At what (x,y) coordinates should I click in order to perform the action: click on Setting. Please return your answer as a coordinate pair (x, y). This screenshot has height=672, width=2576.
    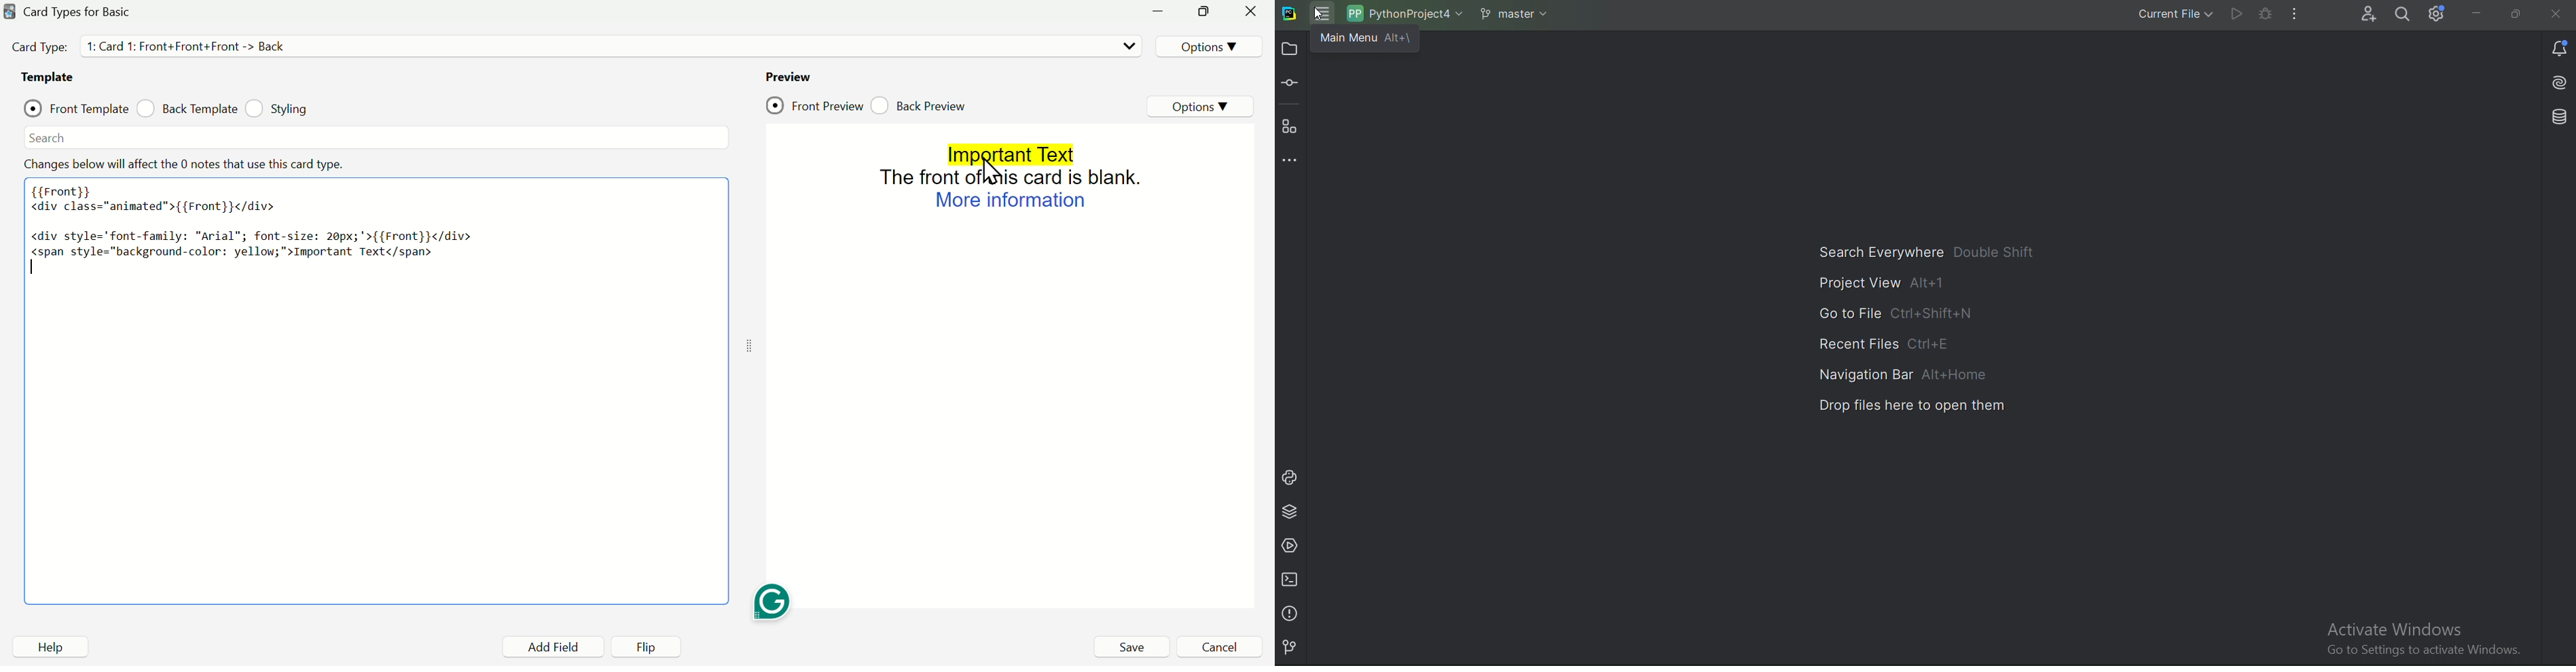
    Looking at the image, I should click on (2439, 13).